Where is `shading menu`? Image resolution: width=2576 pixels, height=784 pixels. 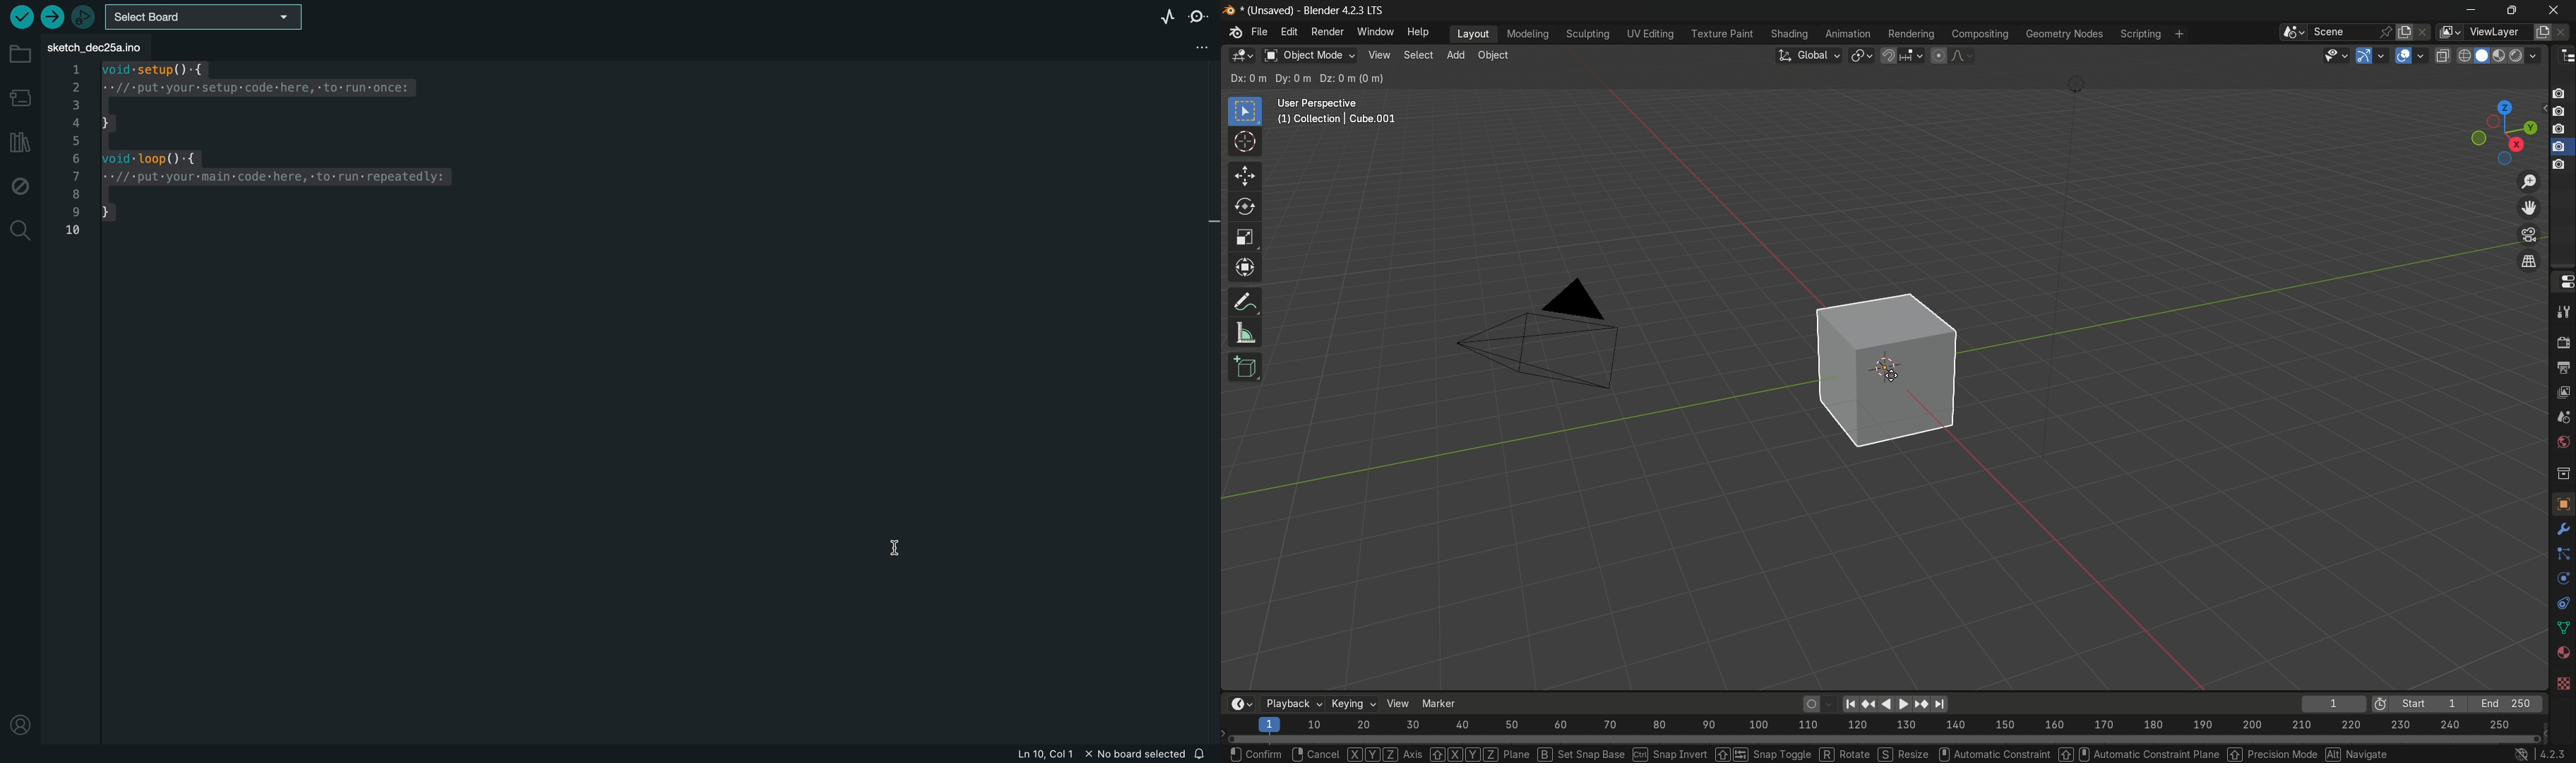 shading menu is located at coordinates (1787, 35).